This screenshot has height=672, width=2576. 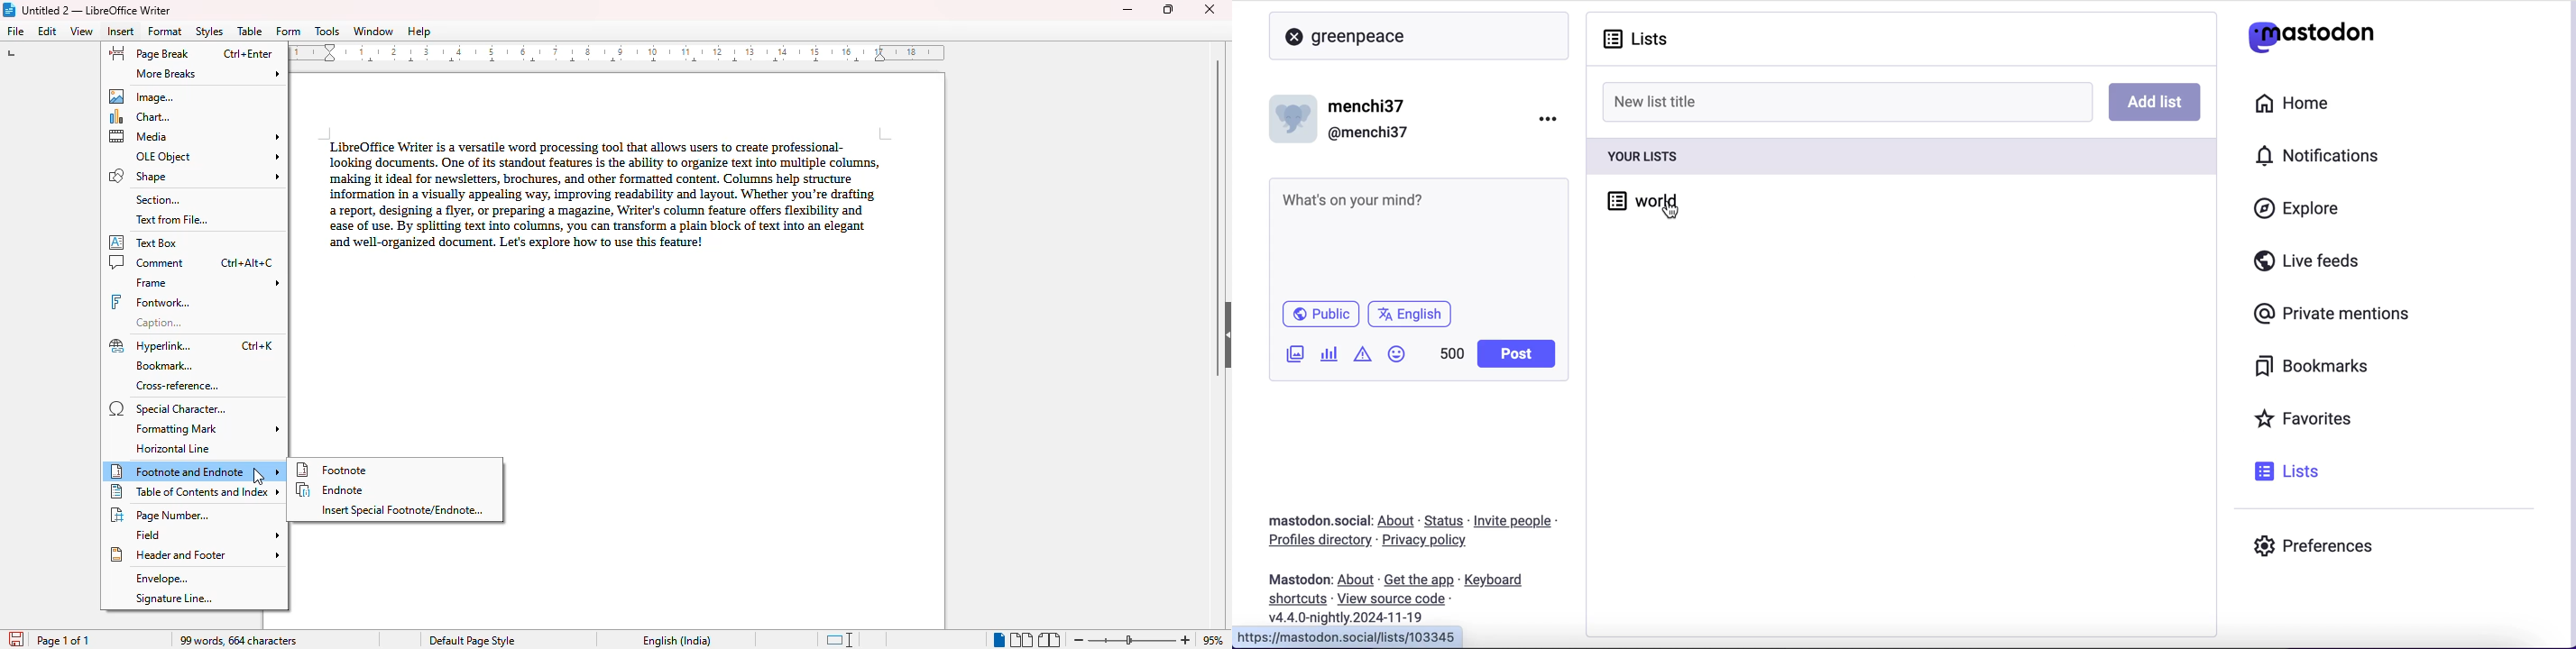 What do you see at coordinates (1354, 617) in the screenshot?
I see `2024-11-19` at bounding box center [1354, 617].